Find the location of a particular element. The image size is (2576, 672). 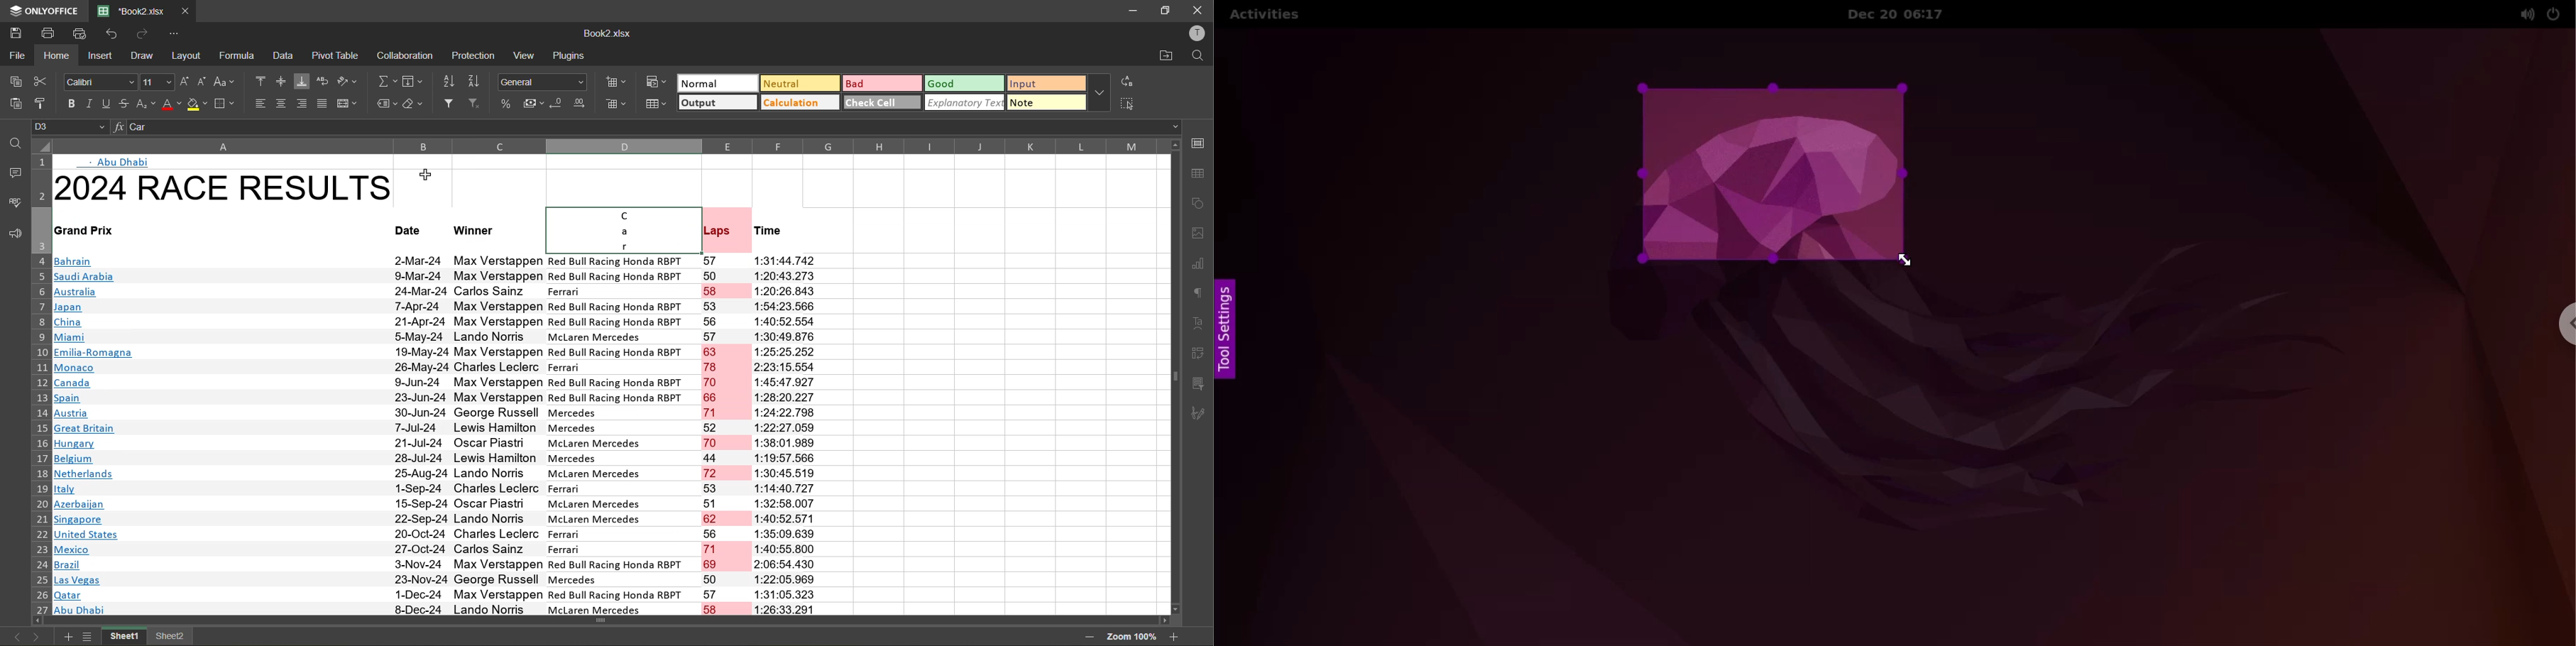

formula is located at coordinates (238, 57).